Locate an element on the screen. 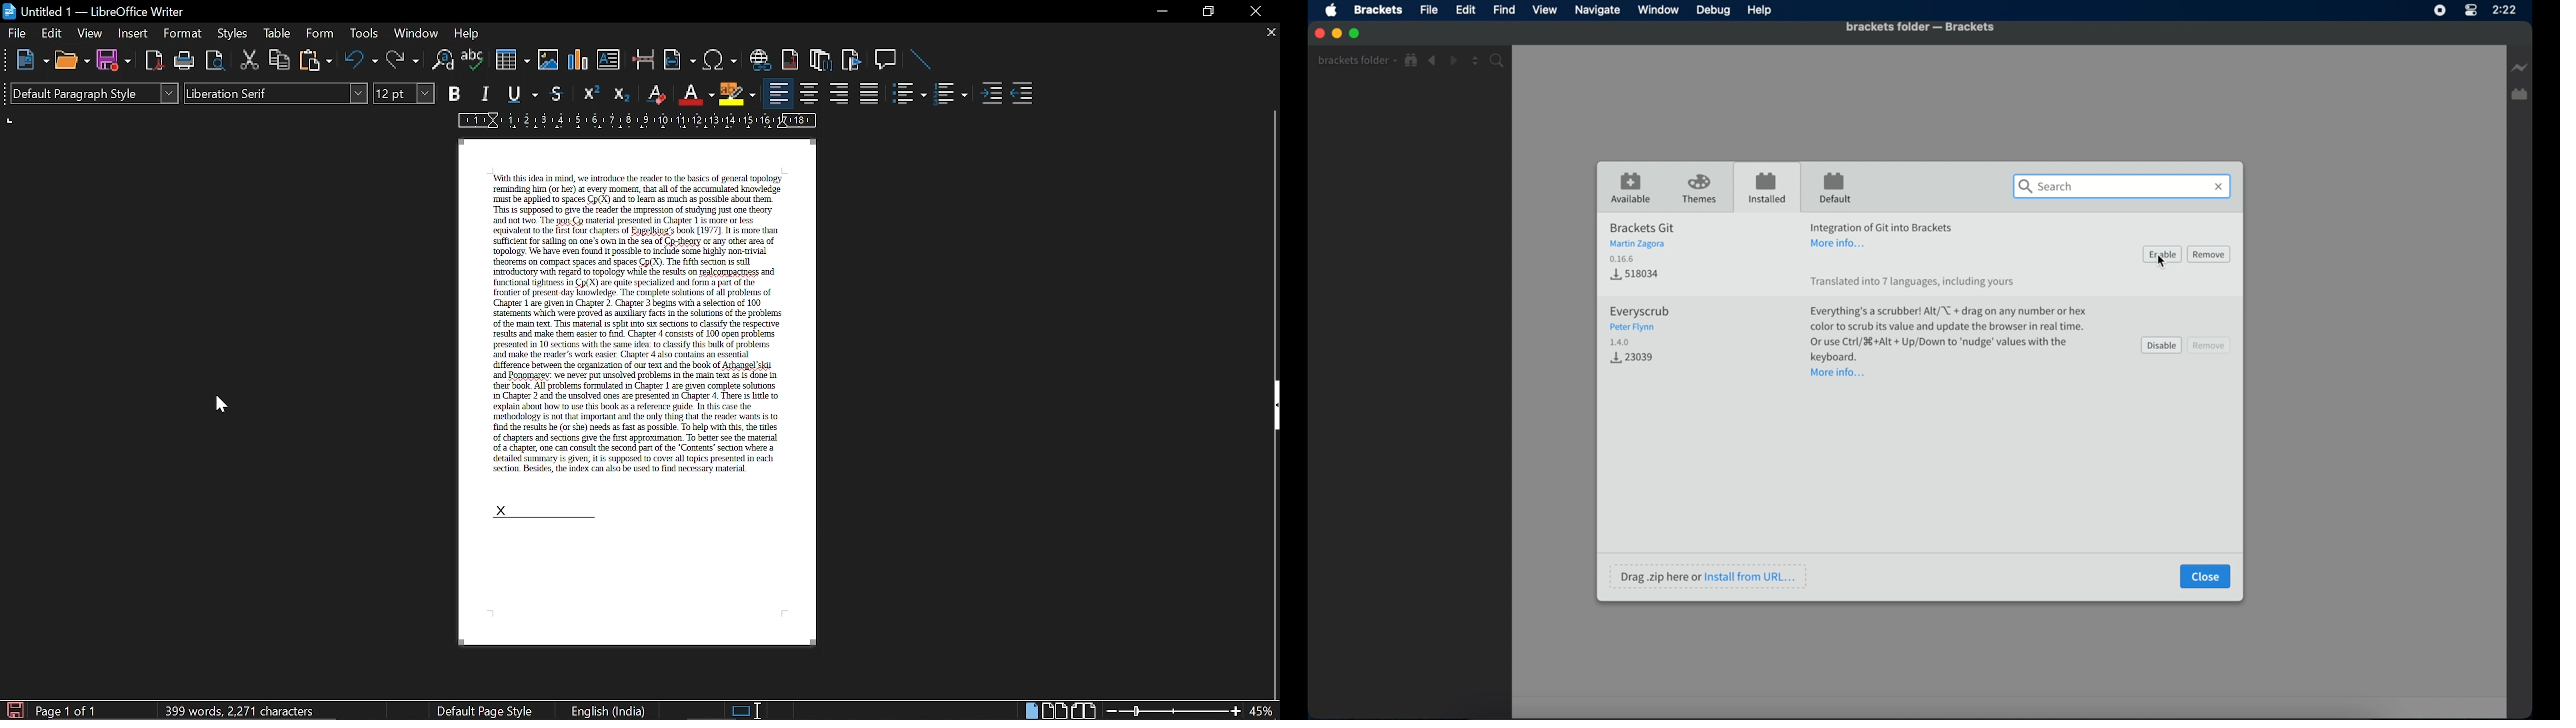 Image resolution: width=2576 pixels, height=728 pixels. Untitled 1 — LibreOffice Writer is located at coordinates (96, 11).